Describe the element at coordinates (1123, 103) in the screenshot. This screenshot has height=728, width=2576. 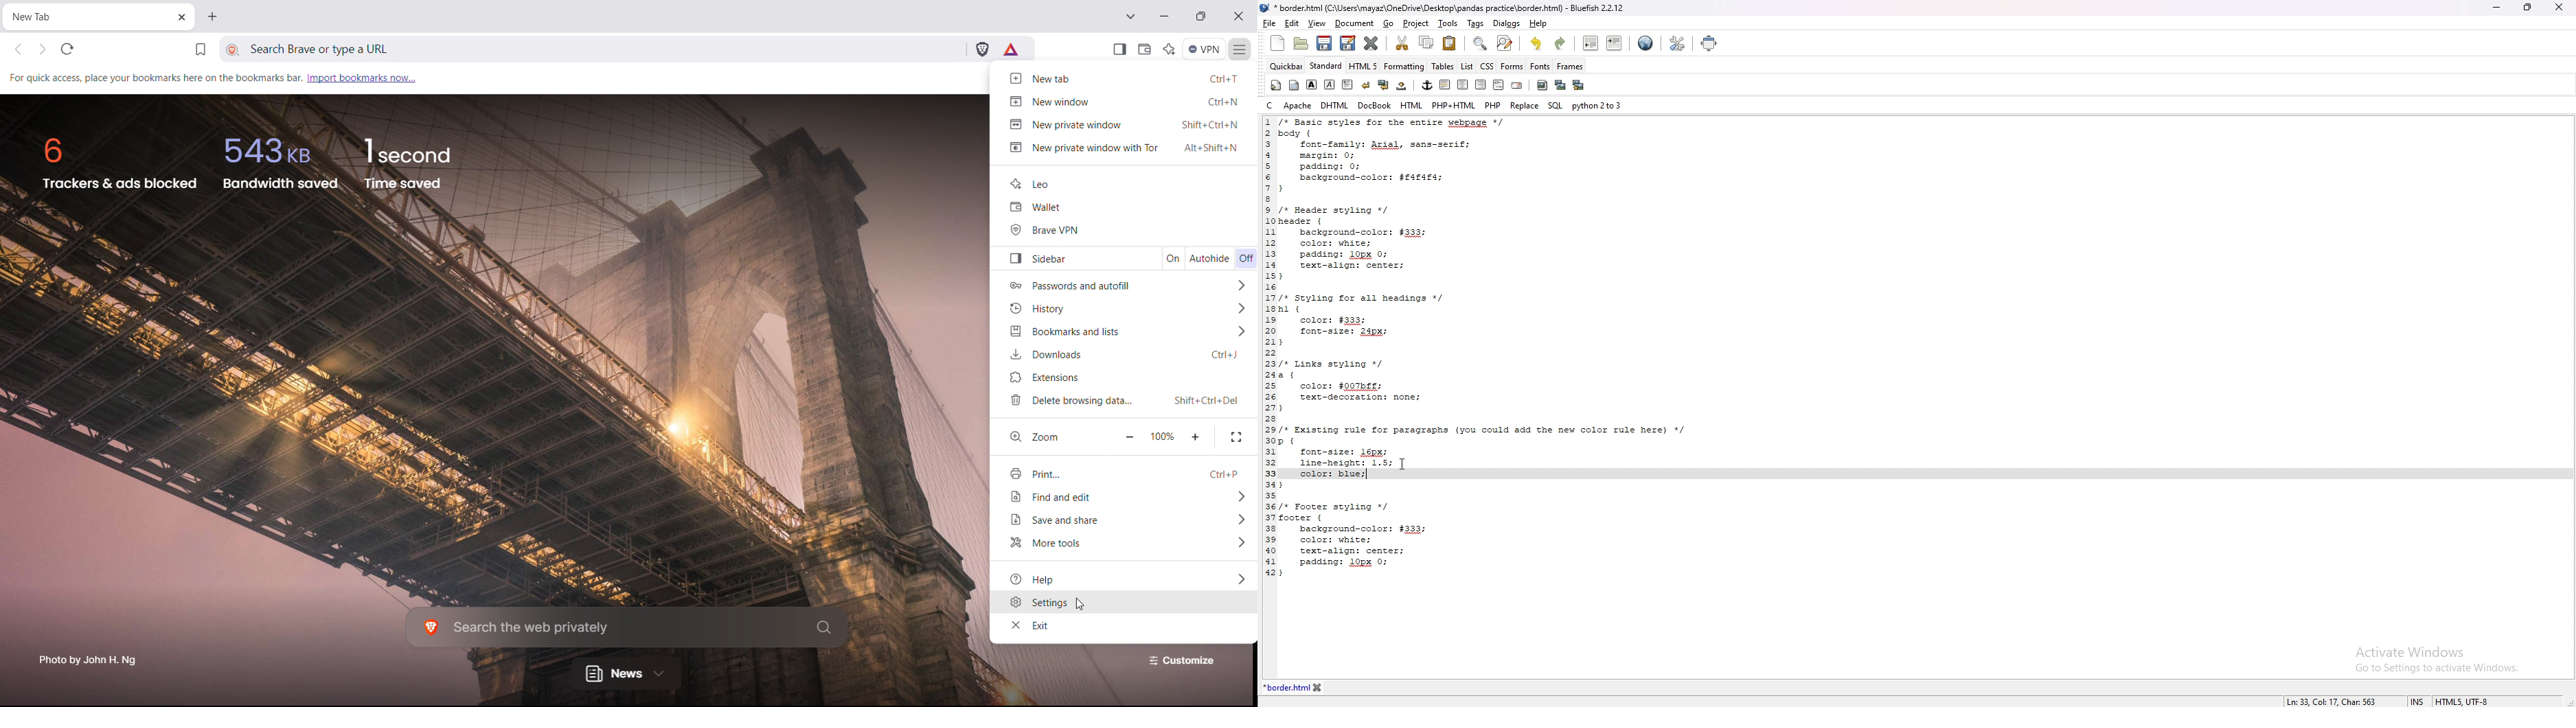
I see `new window` at that location.